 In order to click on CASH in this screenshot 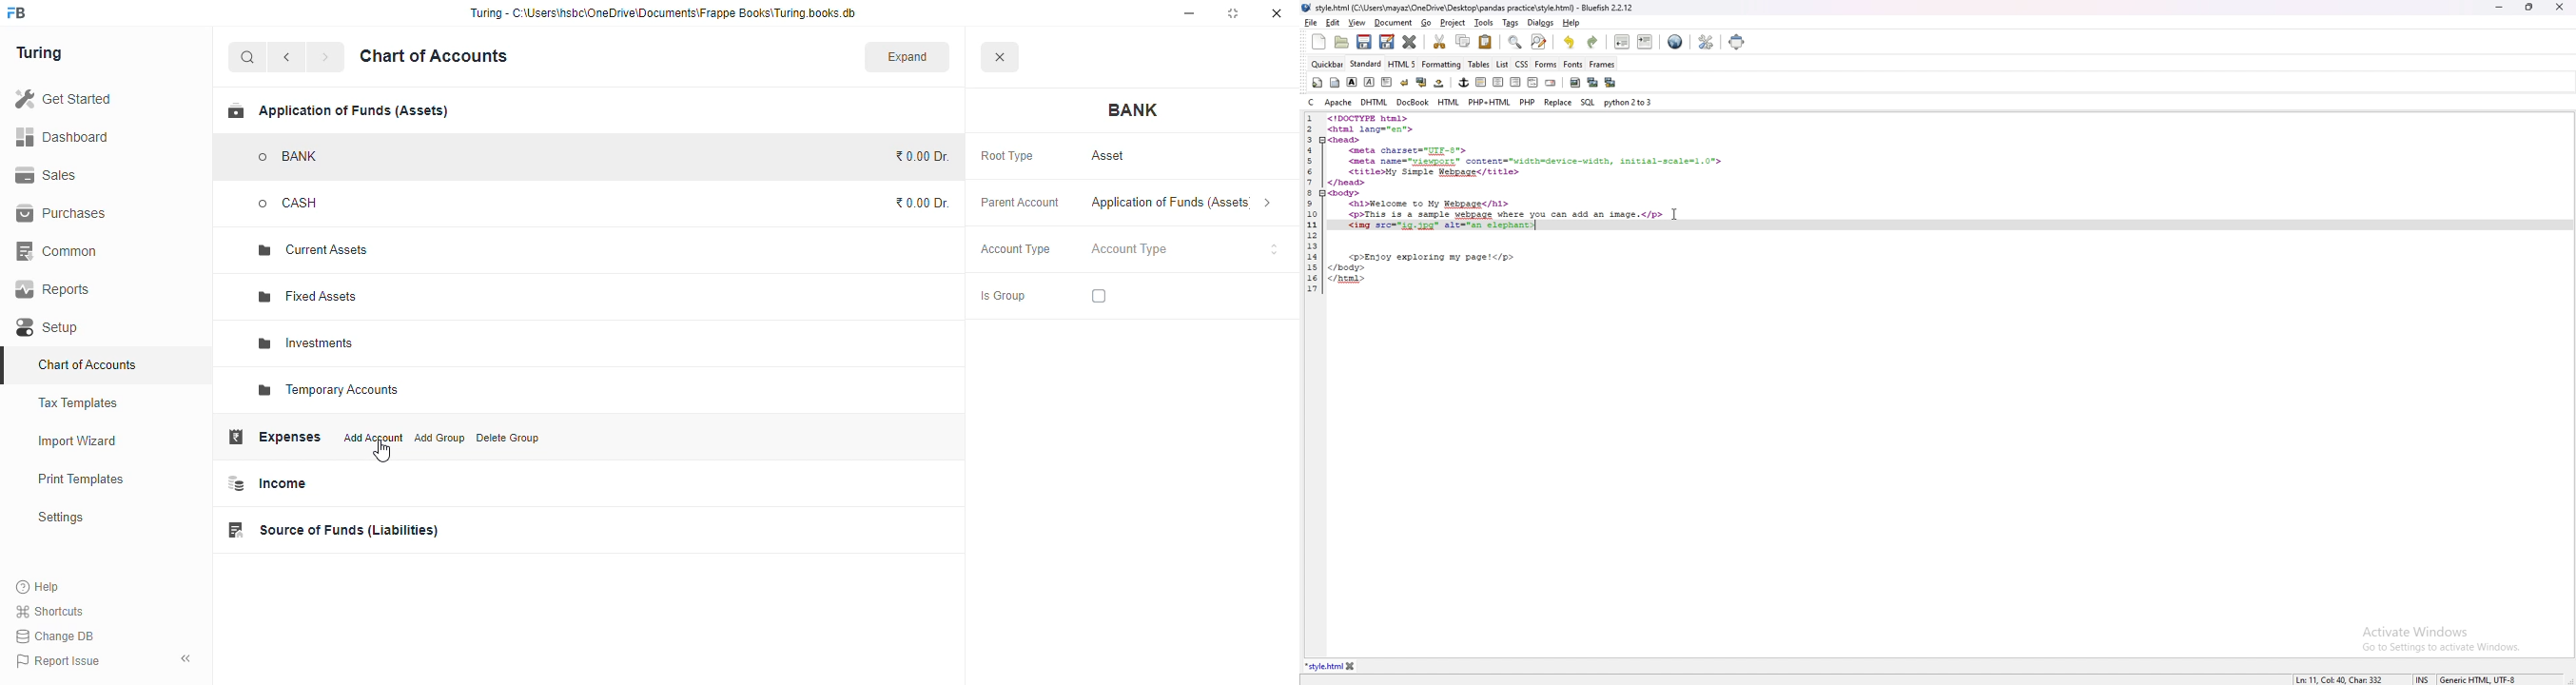, I will do `click(308, 203)`.